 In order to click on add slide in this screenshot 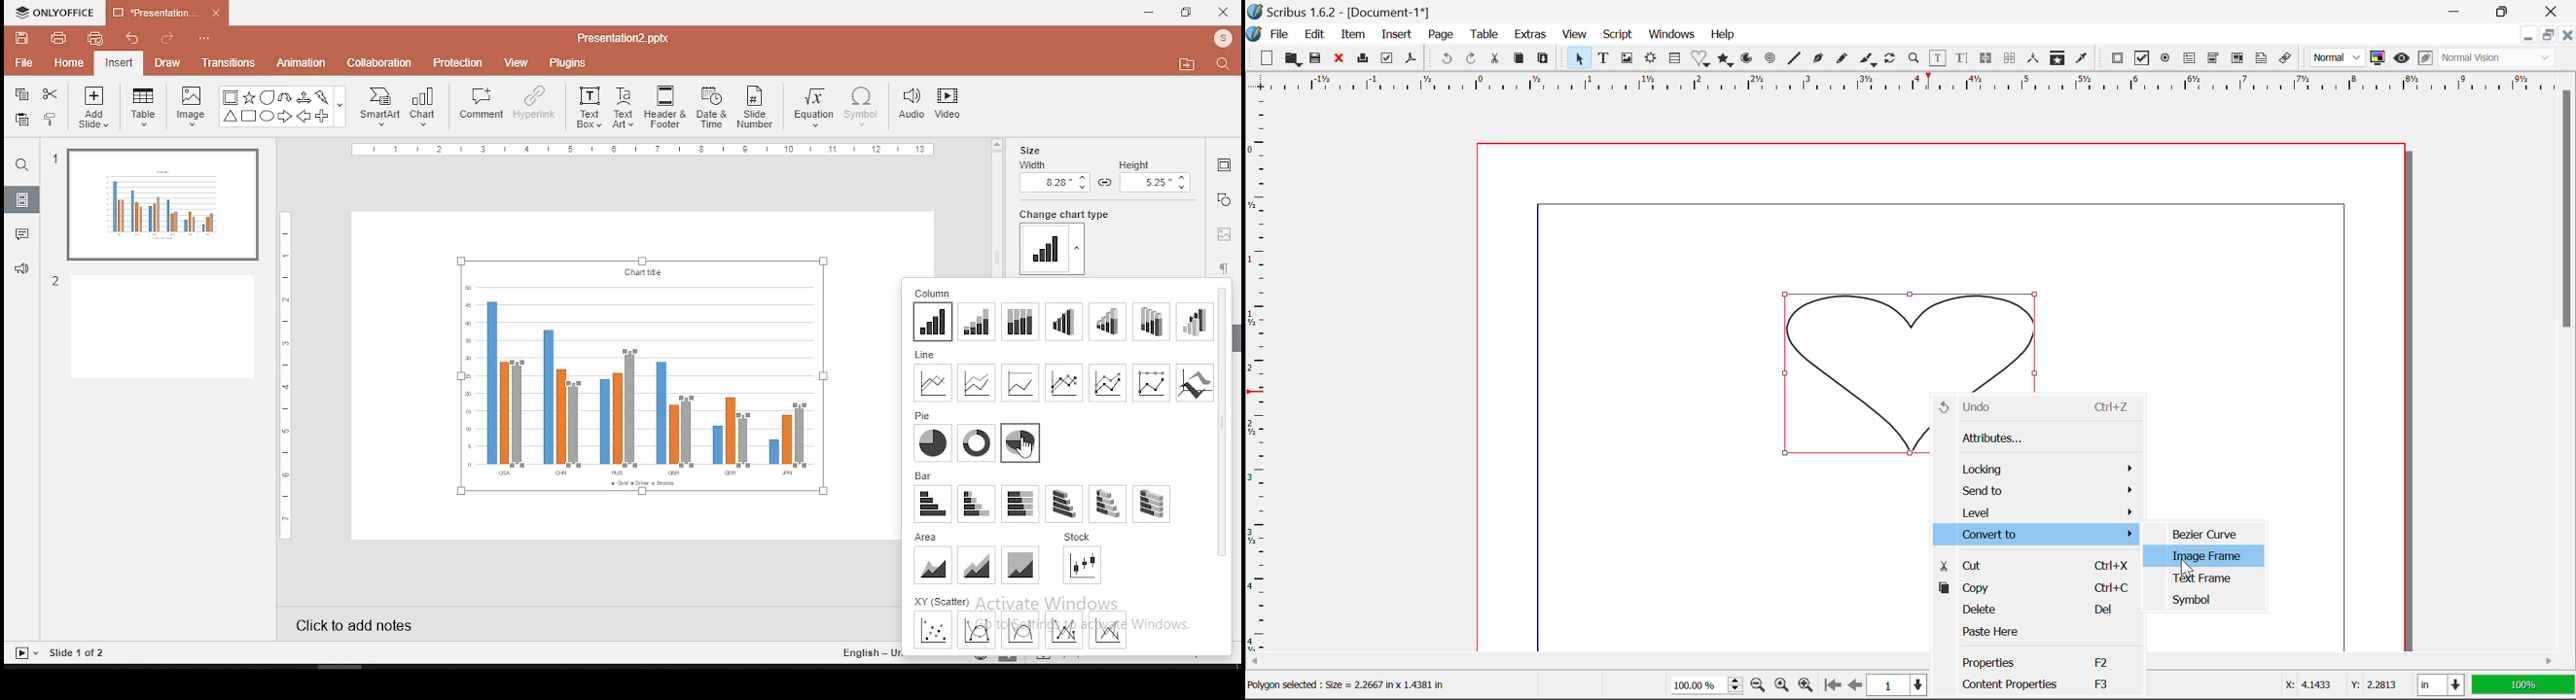, I will do `click(93, 107)`.